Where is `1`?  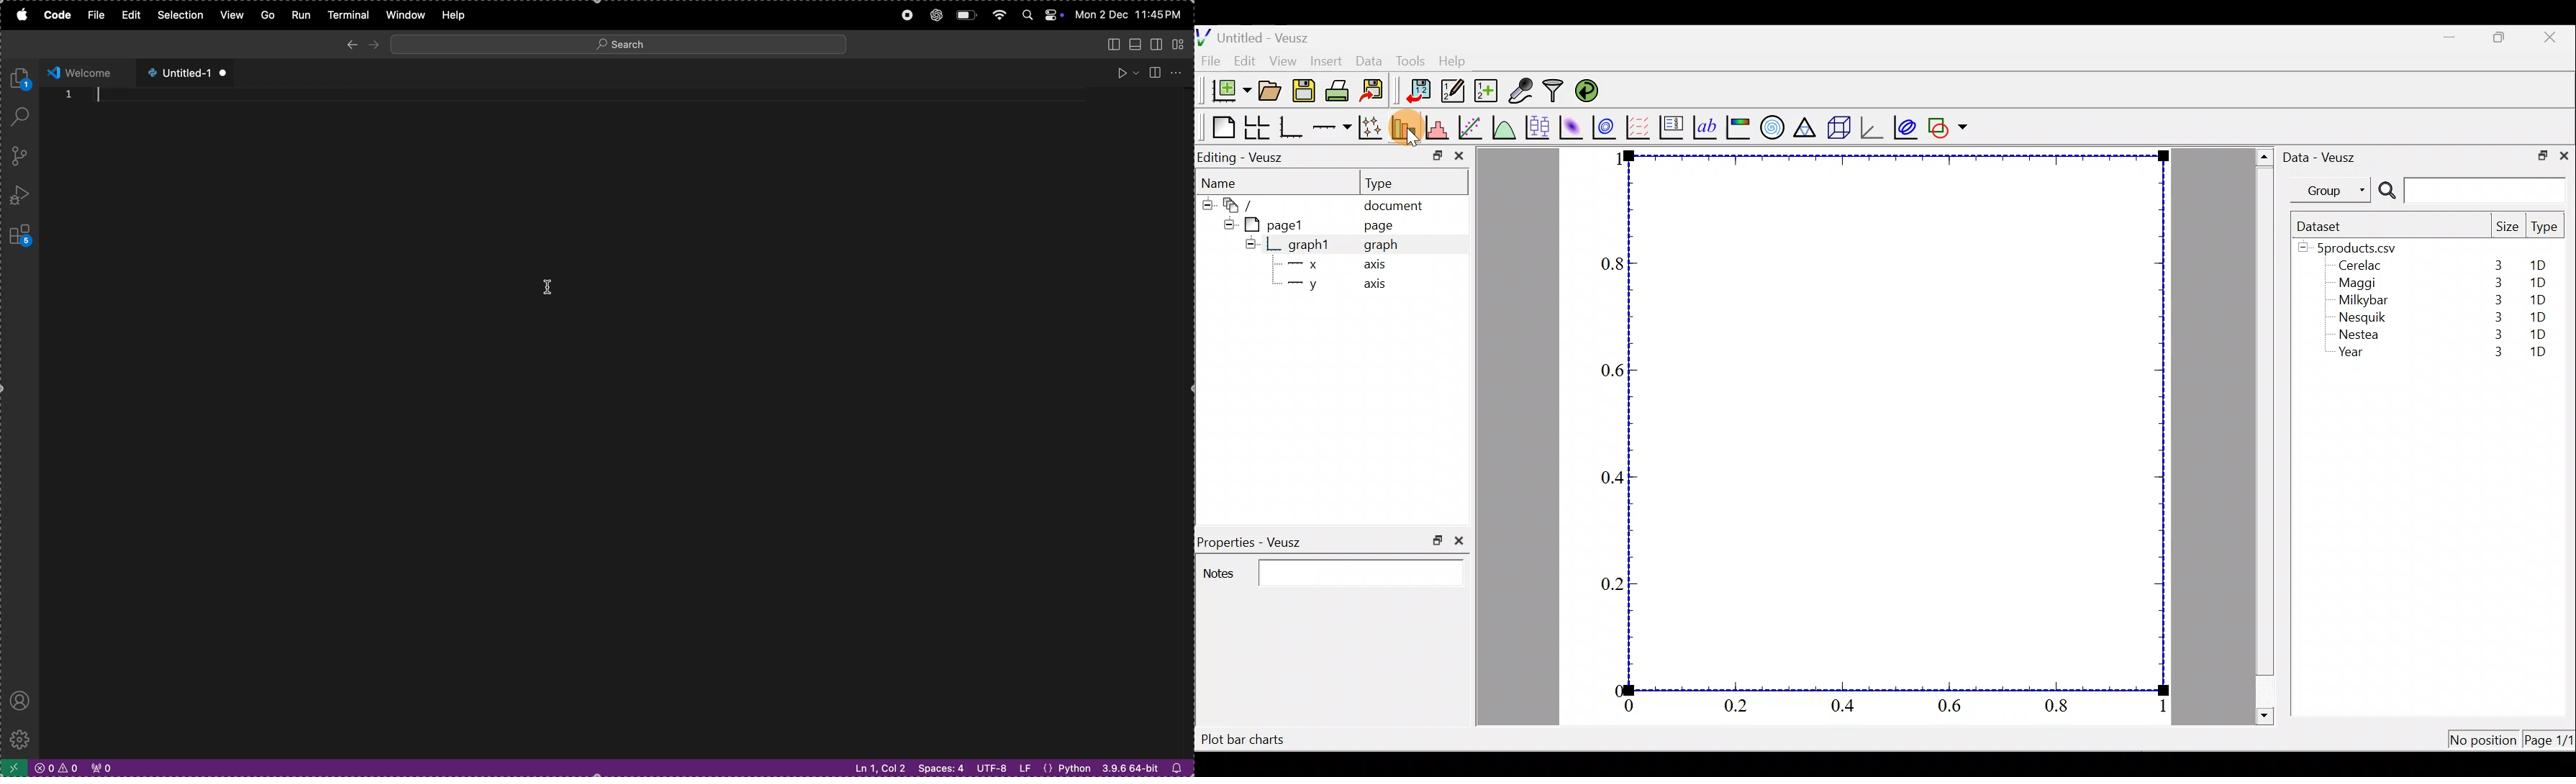
1 is located at coordinates (2161, 709).